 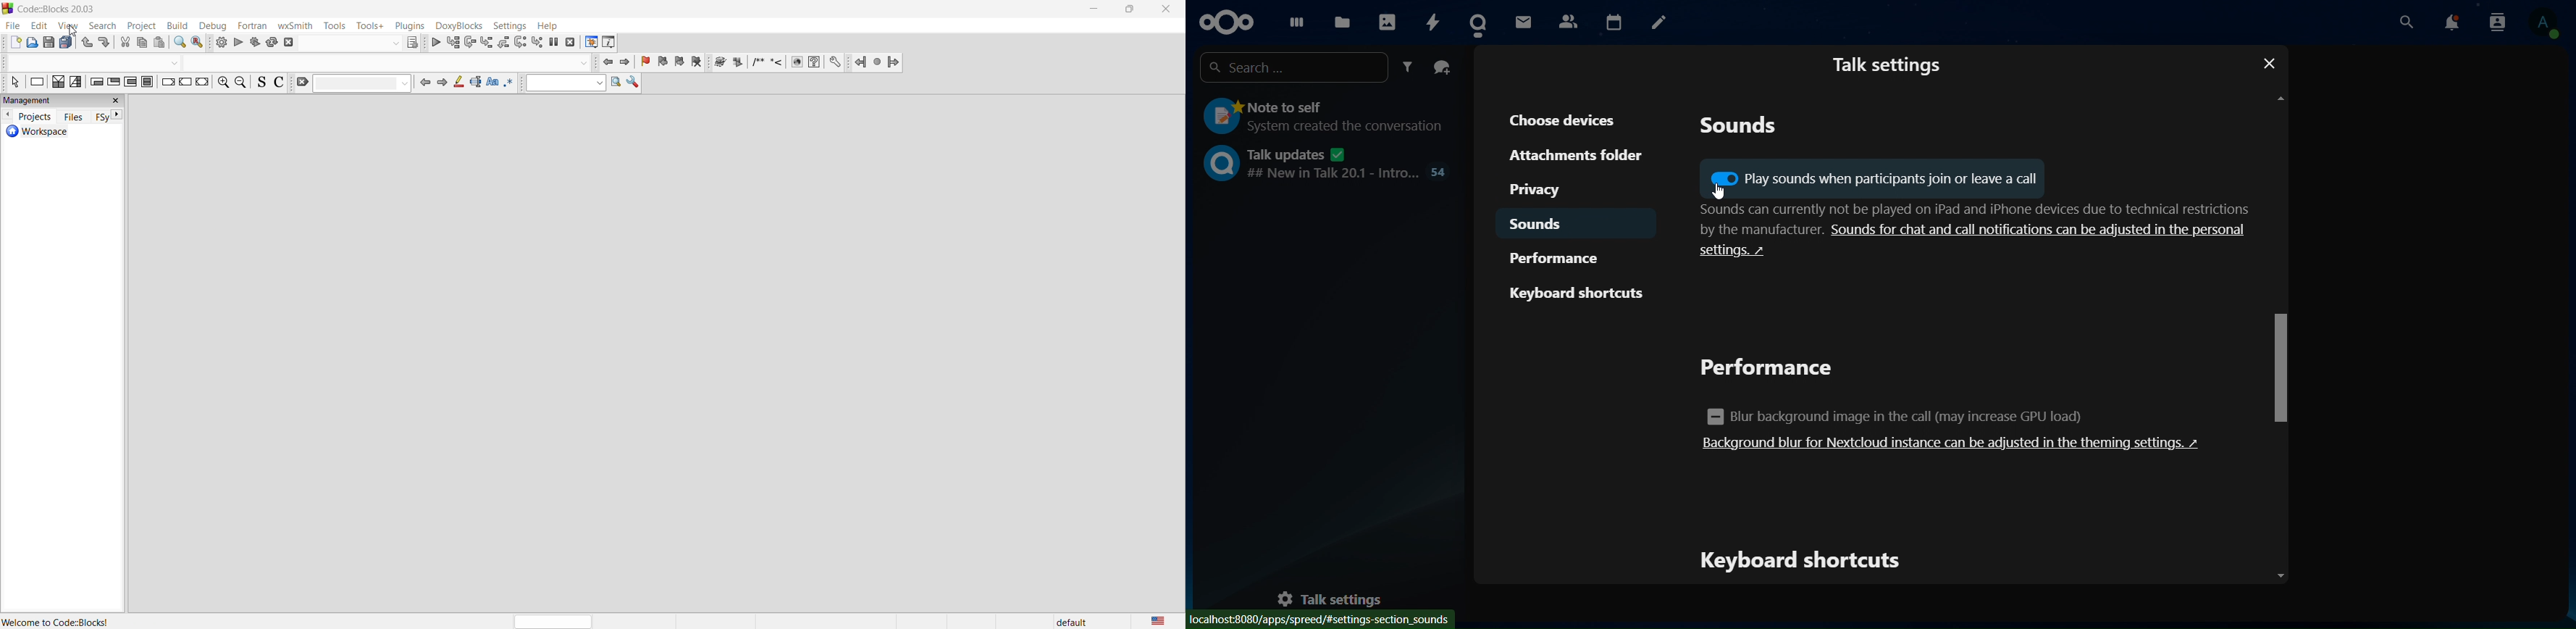 I want to click on tools, so click(x=335, y=24).